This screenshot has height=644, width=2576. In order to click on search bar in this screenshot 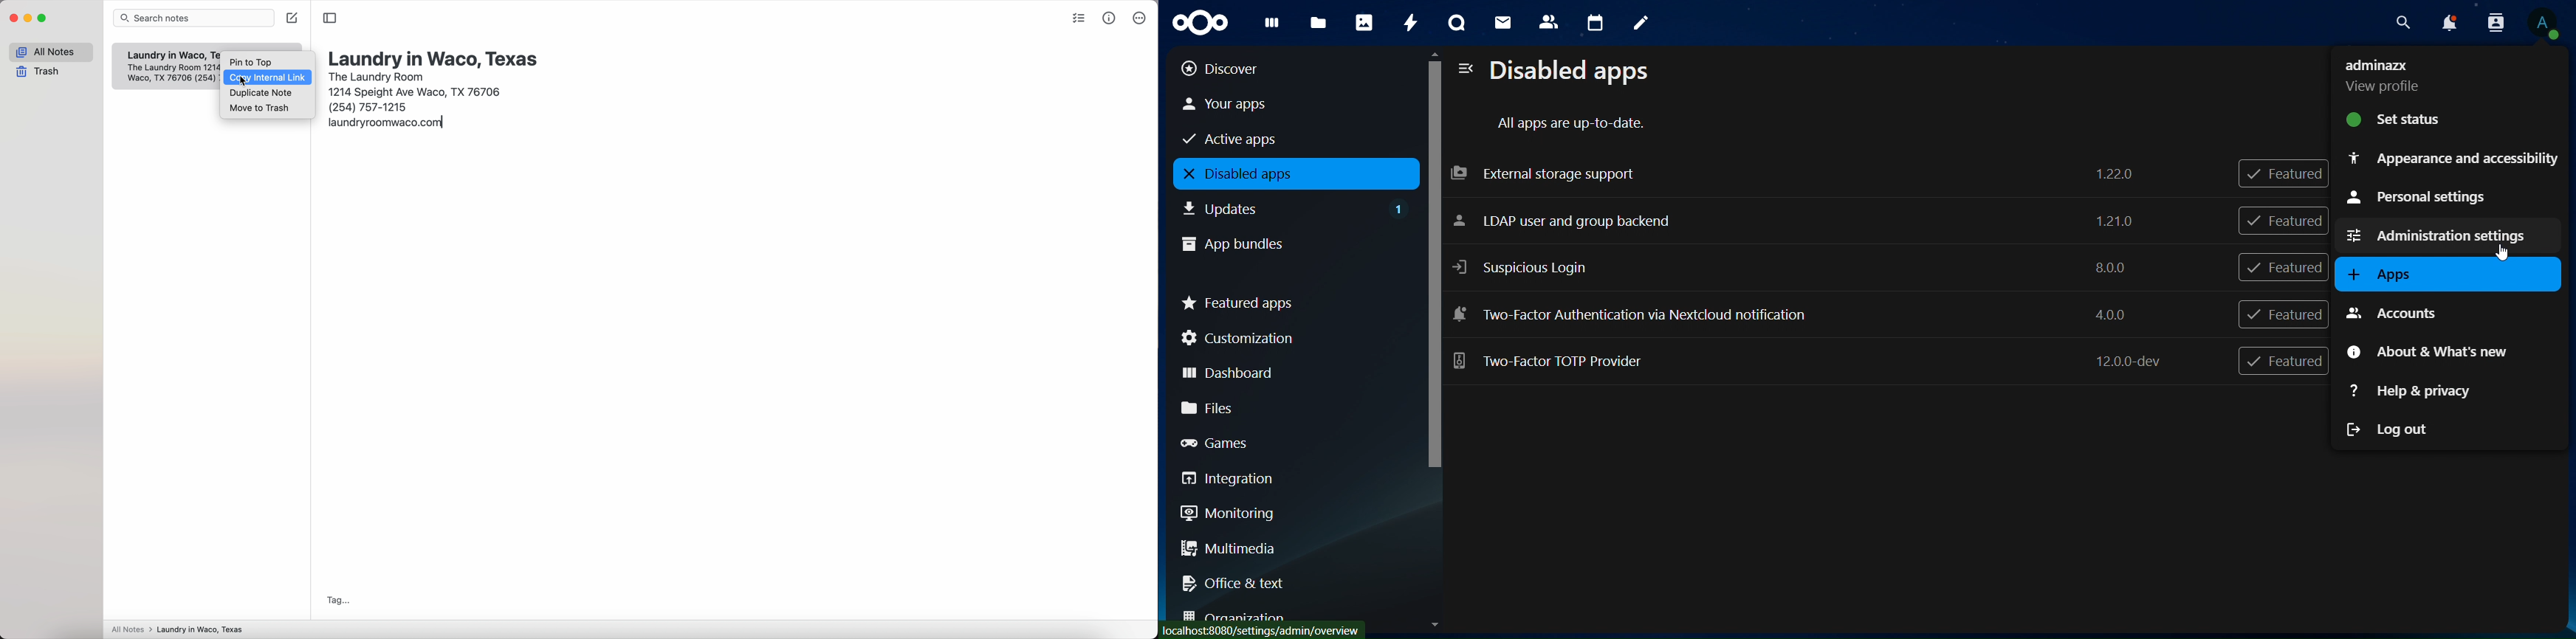, I will do `click(196, 19)`.